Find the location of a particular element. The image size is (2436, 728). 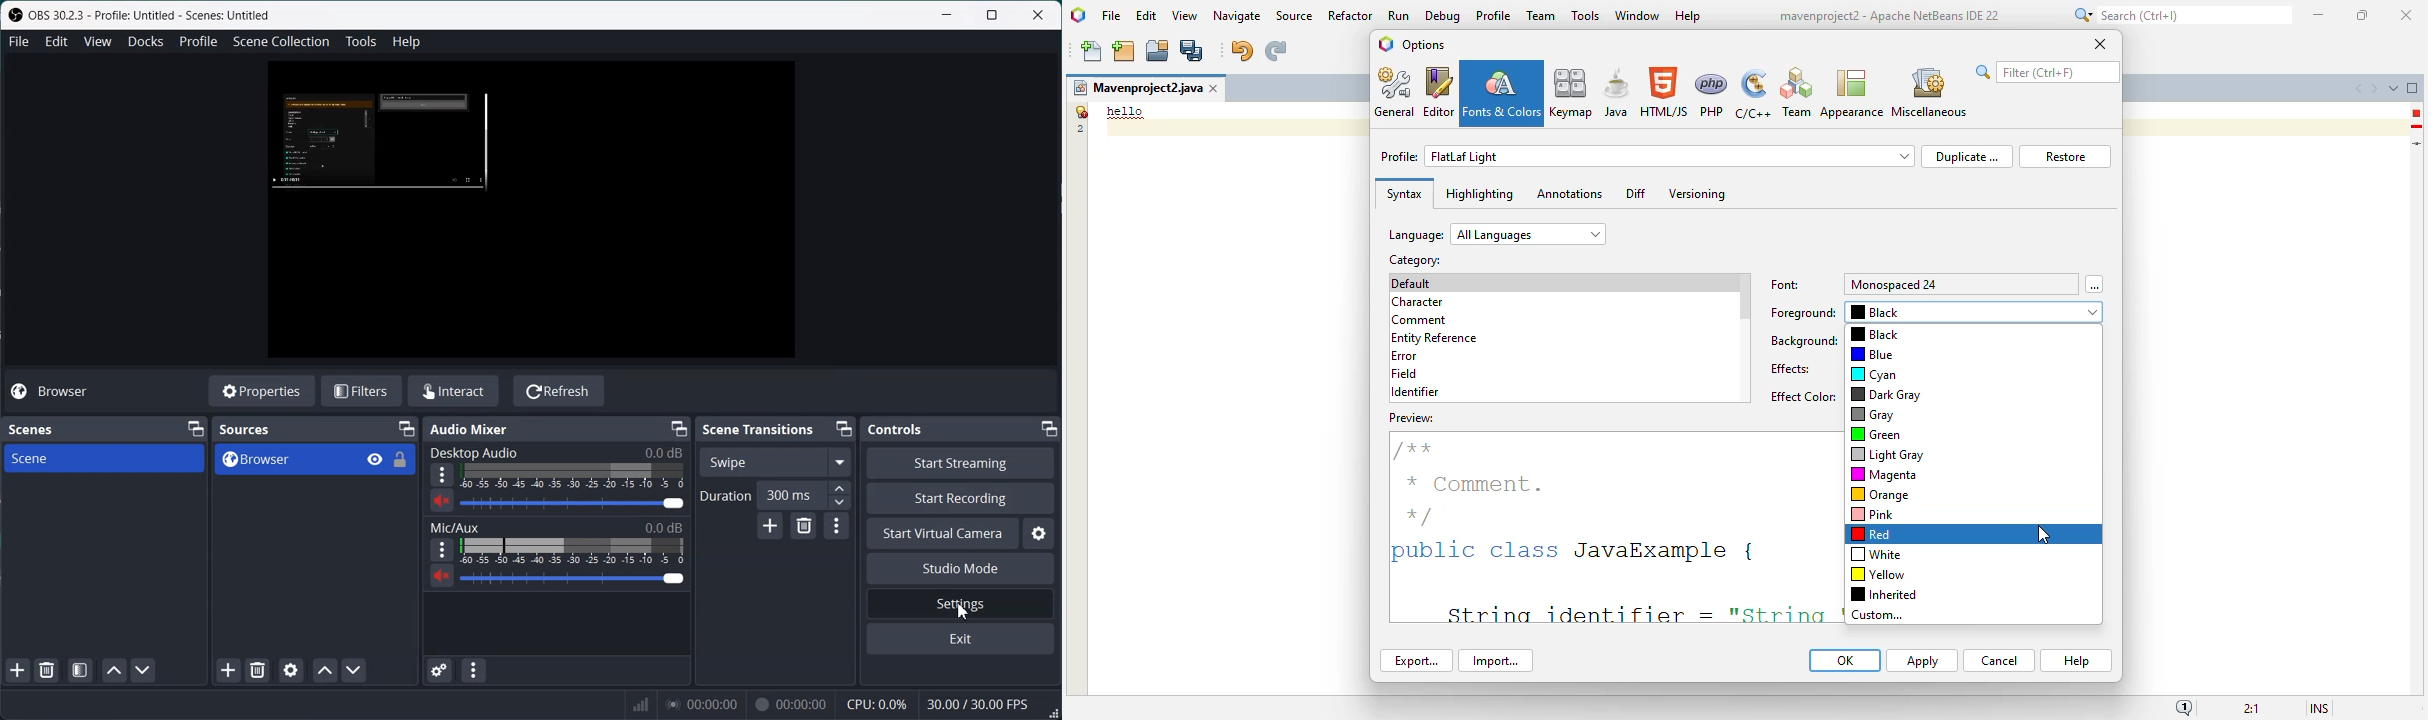

Add Scene is located at coordinates (18, 670).